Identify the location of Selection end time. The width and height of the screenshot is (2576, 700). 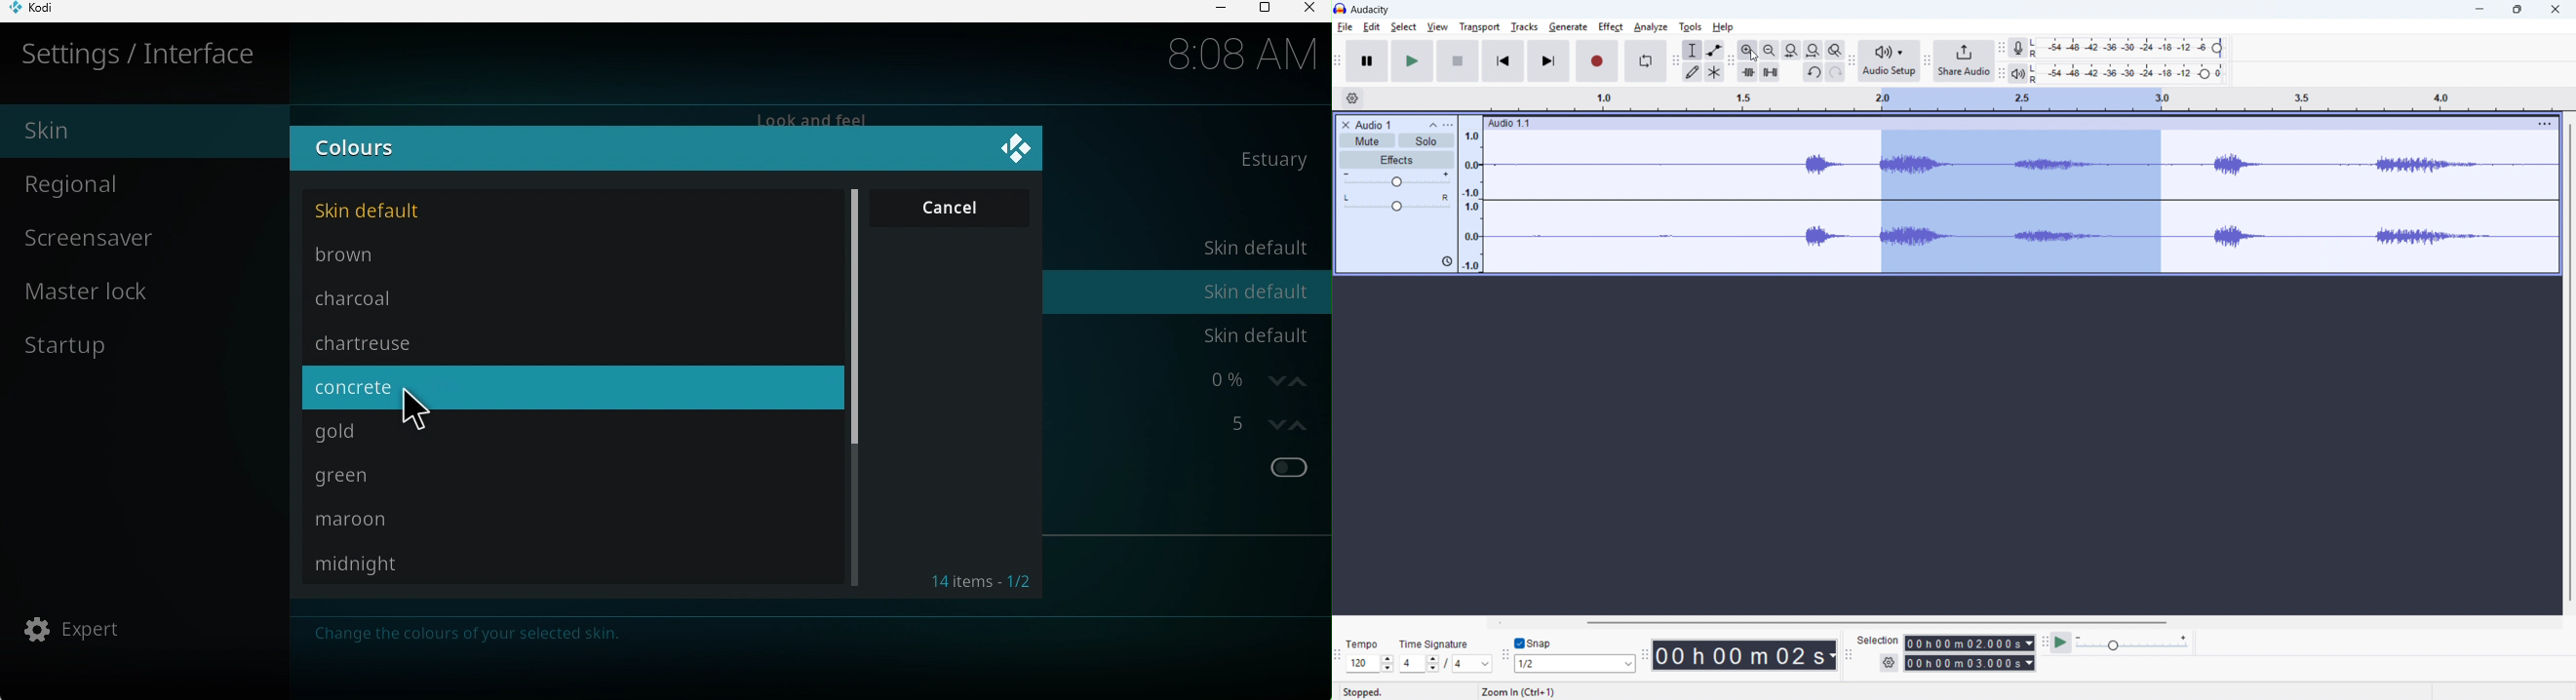
(1972, 663).